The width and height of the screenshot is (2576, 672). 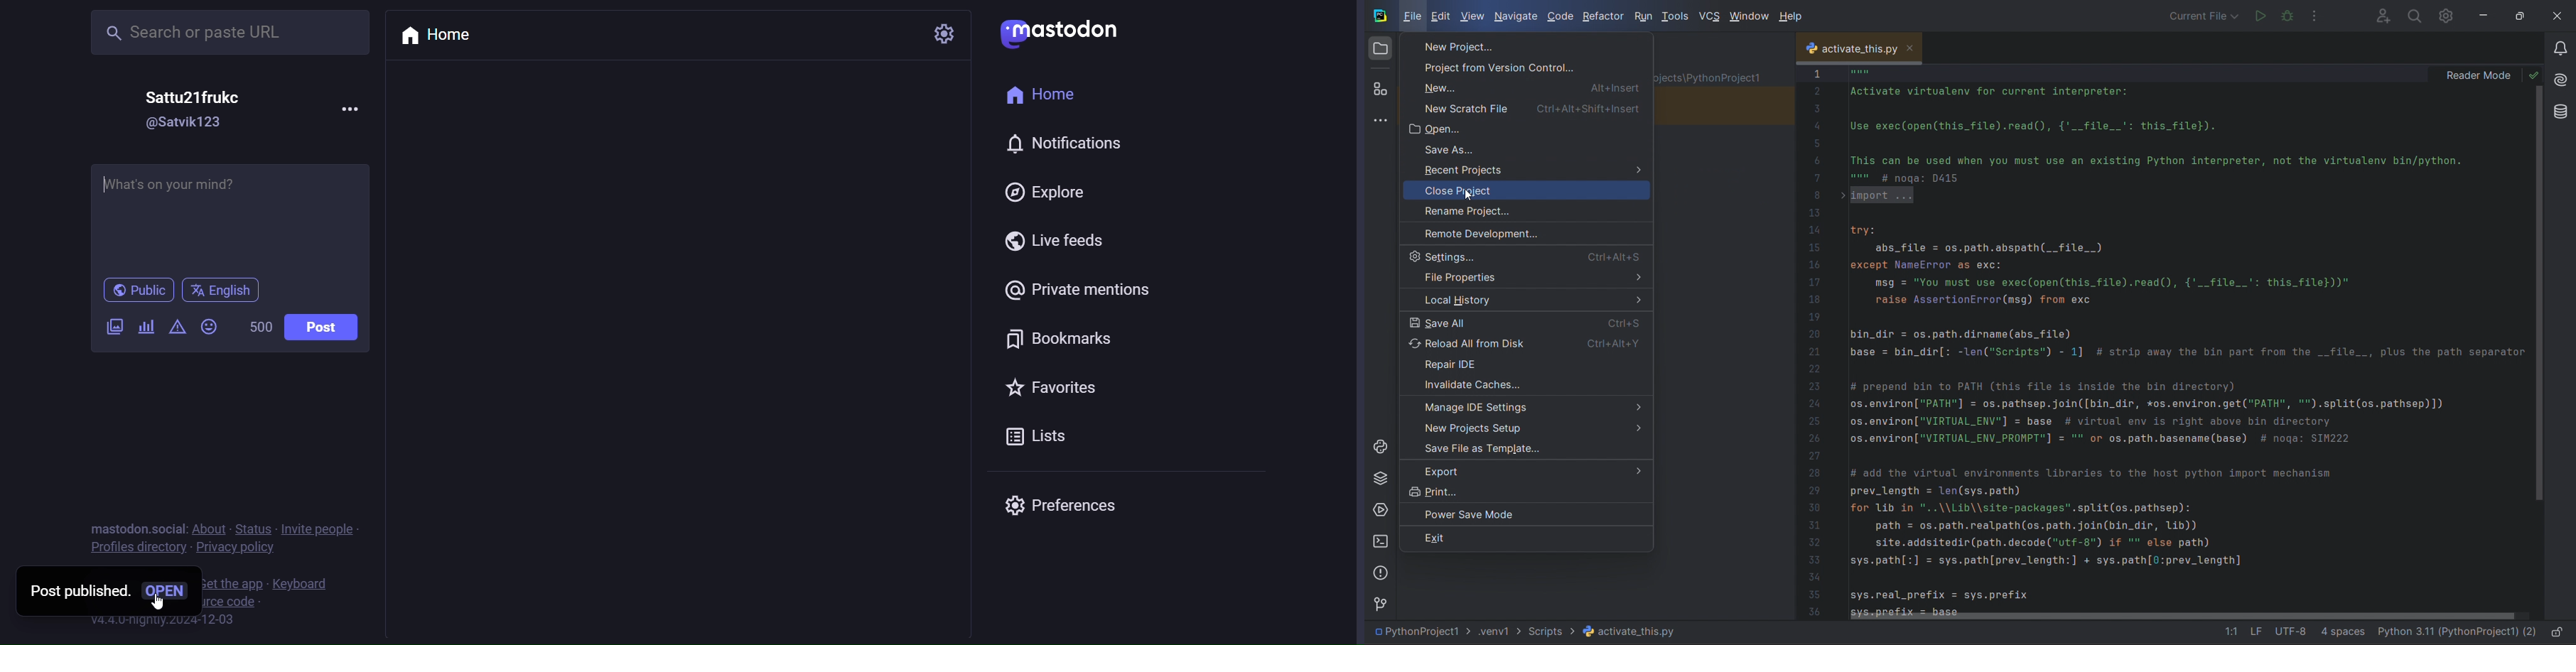 I want to click on code editor, so click(x=2183, y=338).